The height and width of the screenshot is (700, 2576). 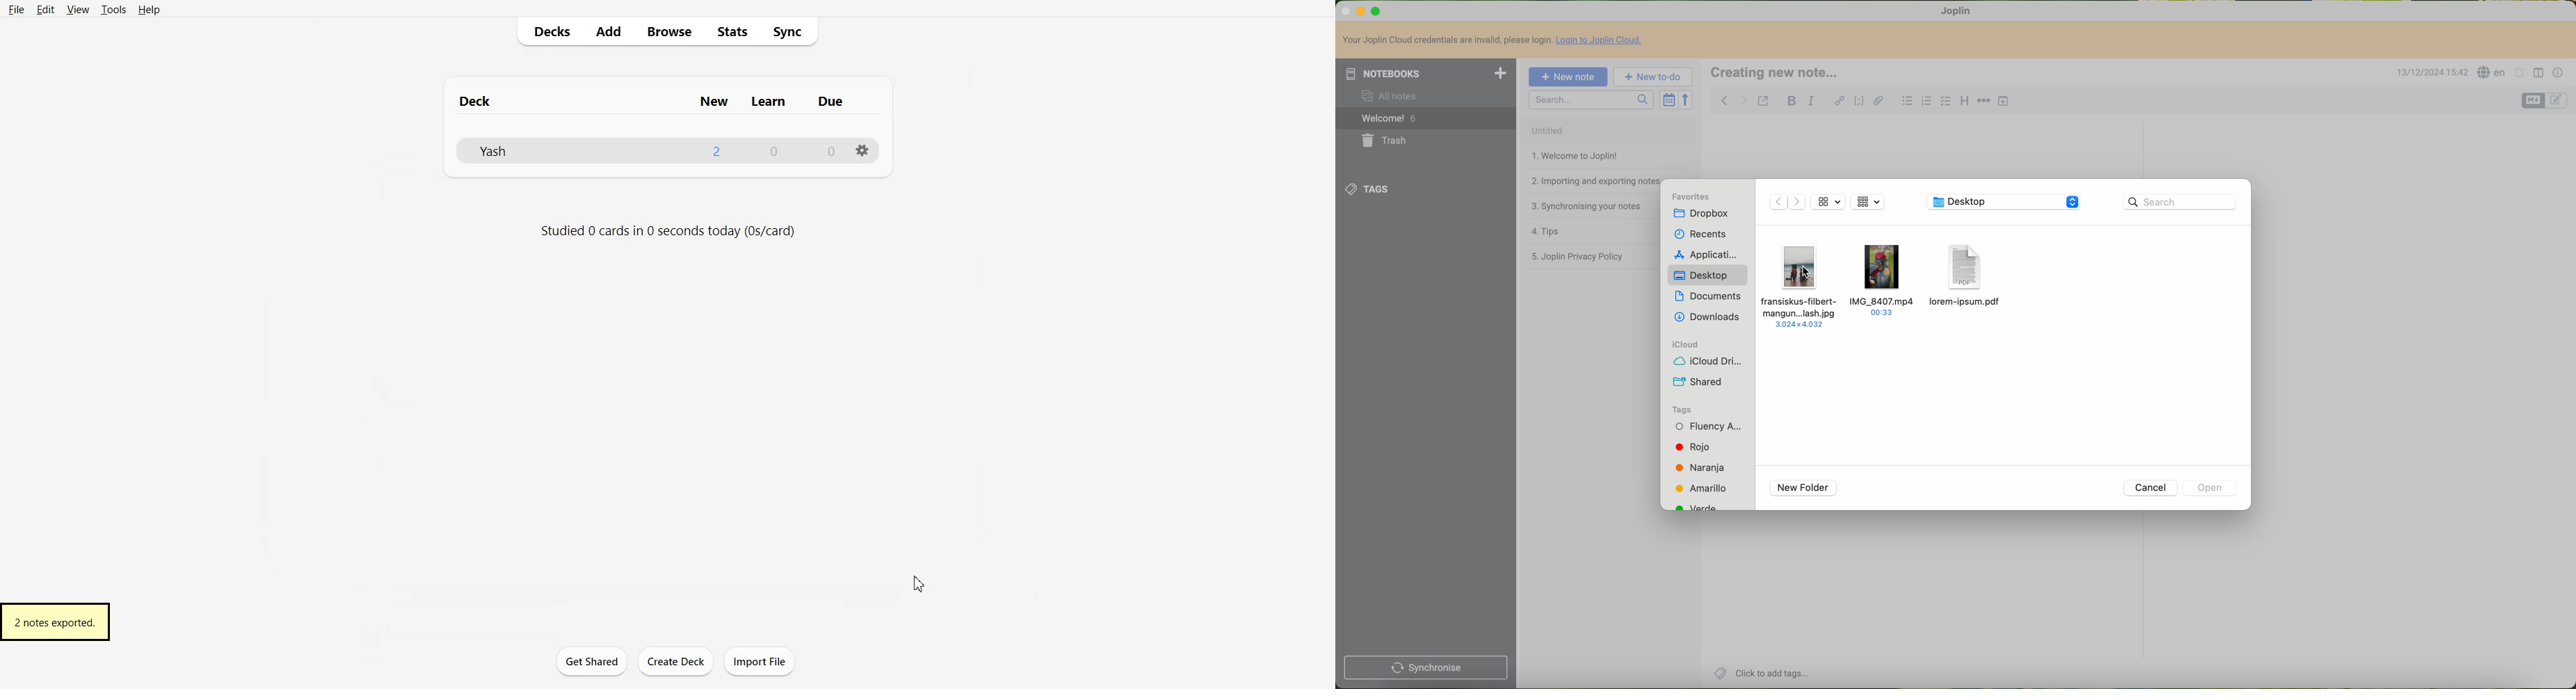 What do you see at coordinates (1707, 362) in the screenshot?
I see `icloud drive` at bounding box center [1707, 362].